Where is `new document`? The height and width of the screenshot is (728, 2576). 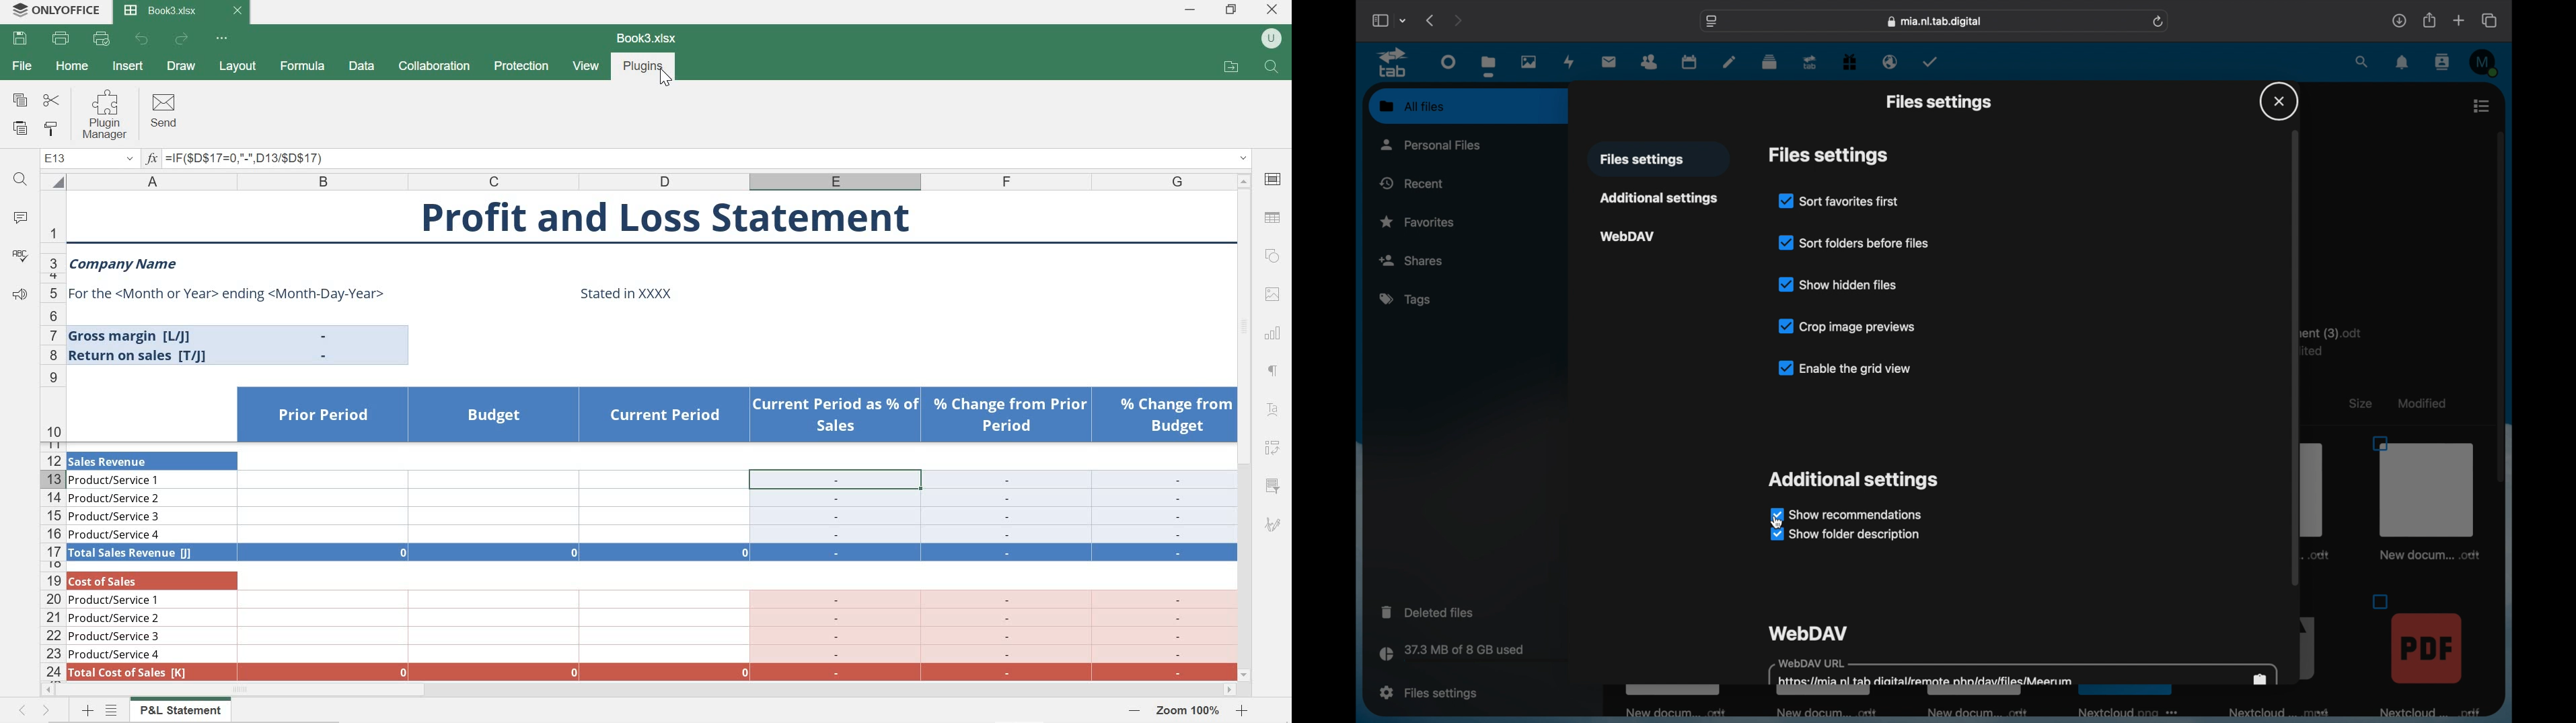
new document is located at coordinates (1822, 712).